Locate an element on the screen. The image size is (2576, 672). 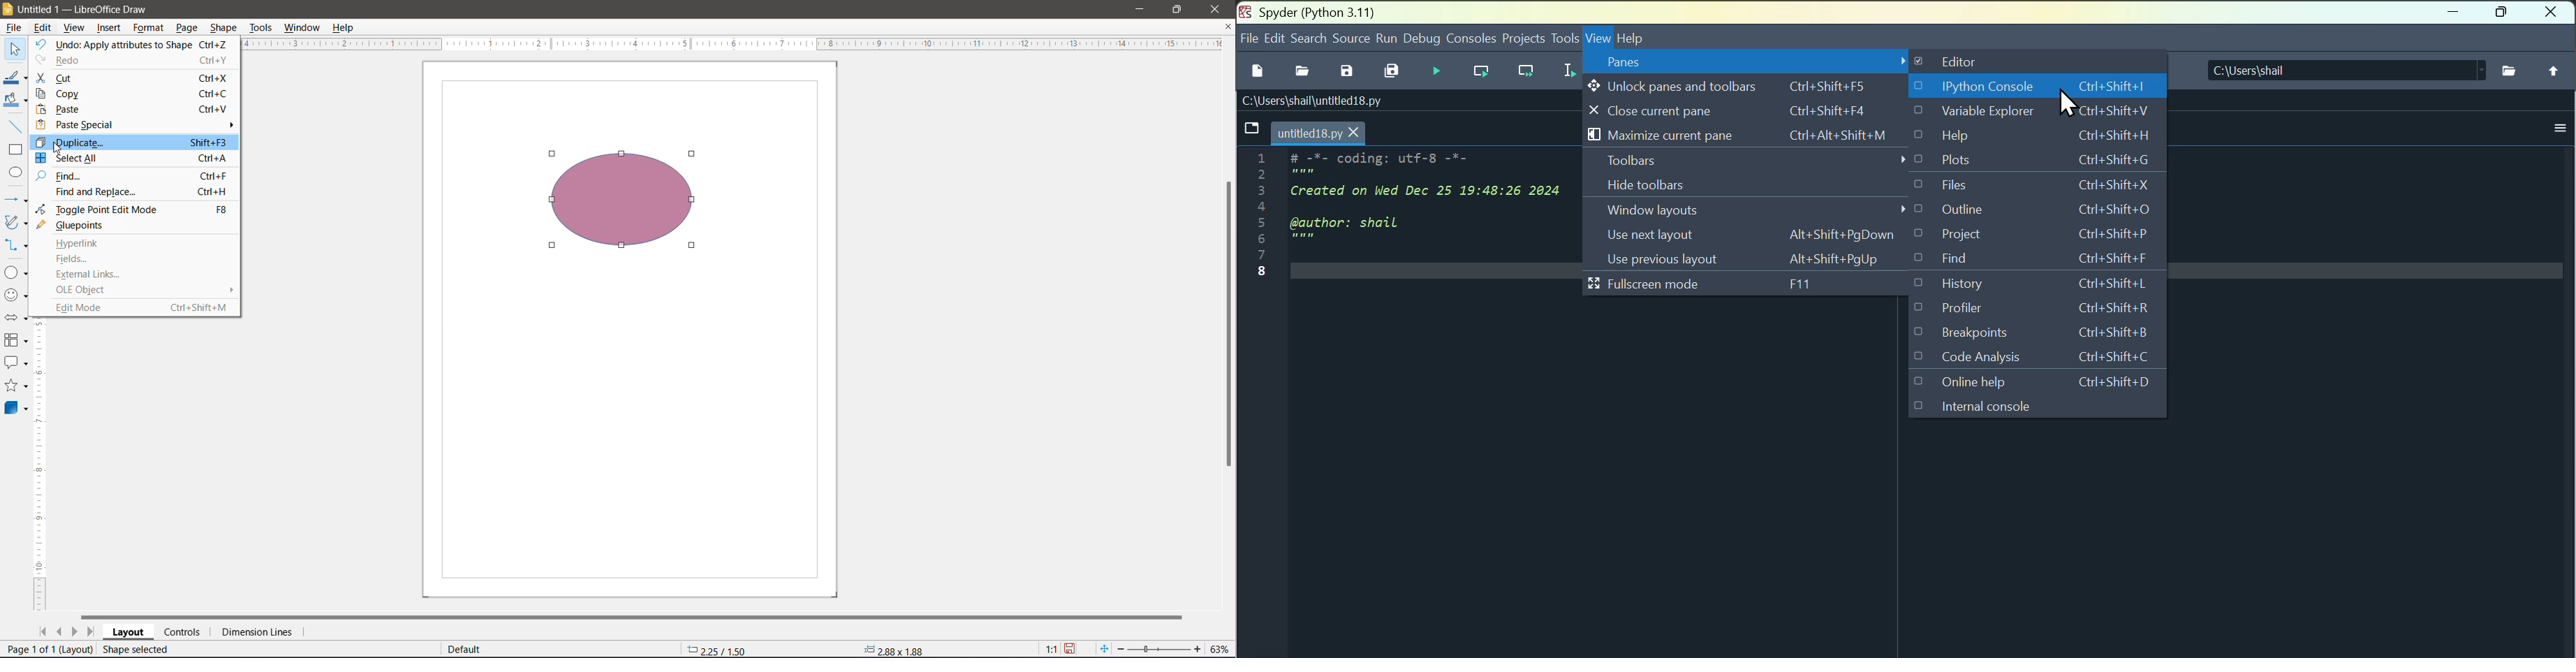
Duplicate is located at coordinates (136, 143).